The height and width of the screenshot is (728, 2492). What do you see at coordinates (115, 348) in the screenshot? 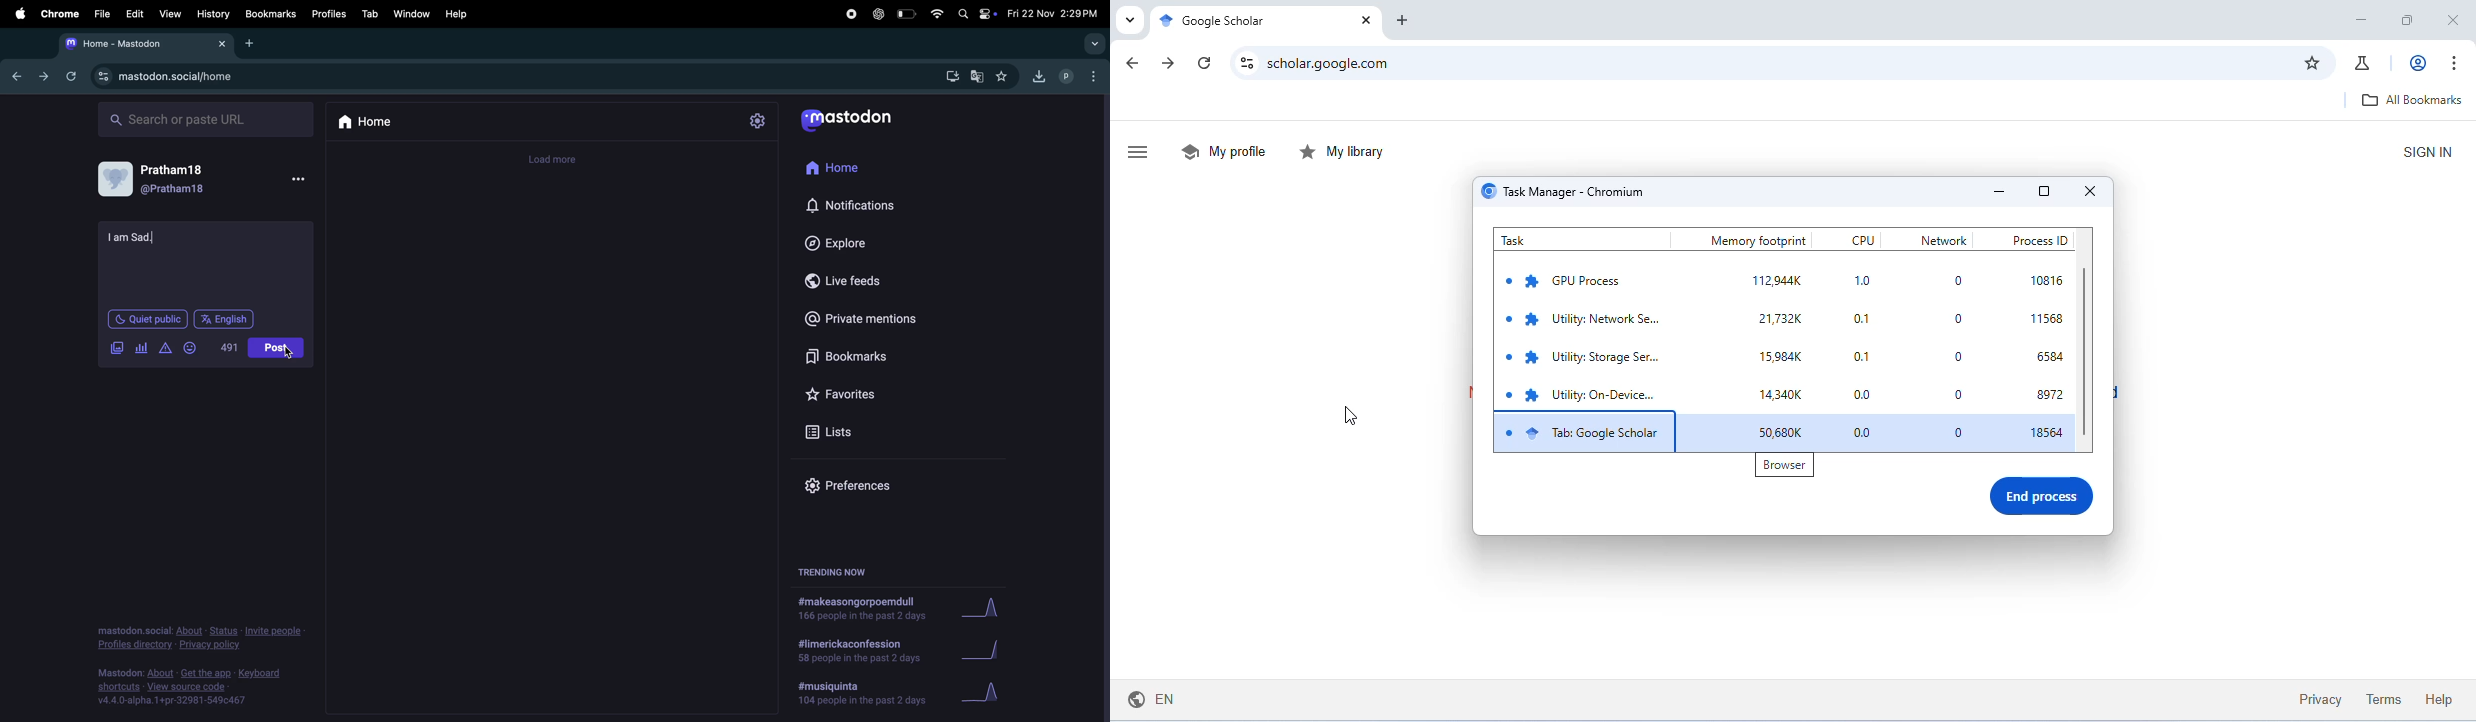
I see `add images` at bounding box center [115, 348].